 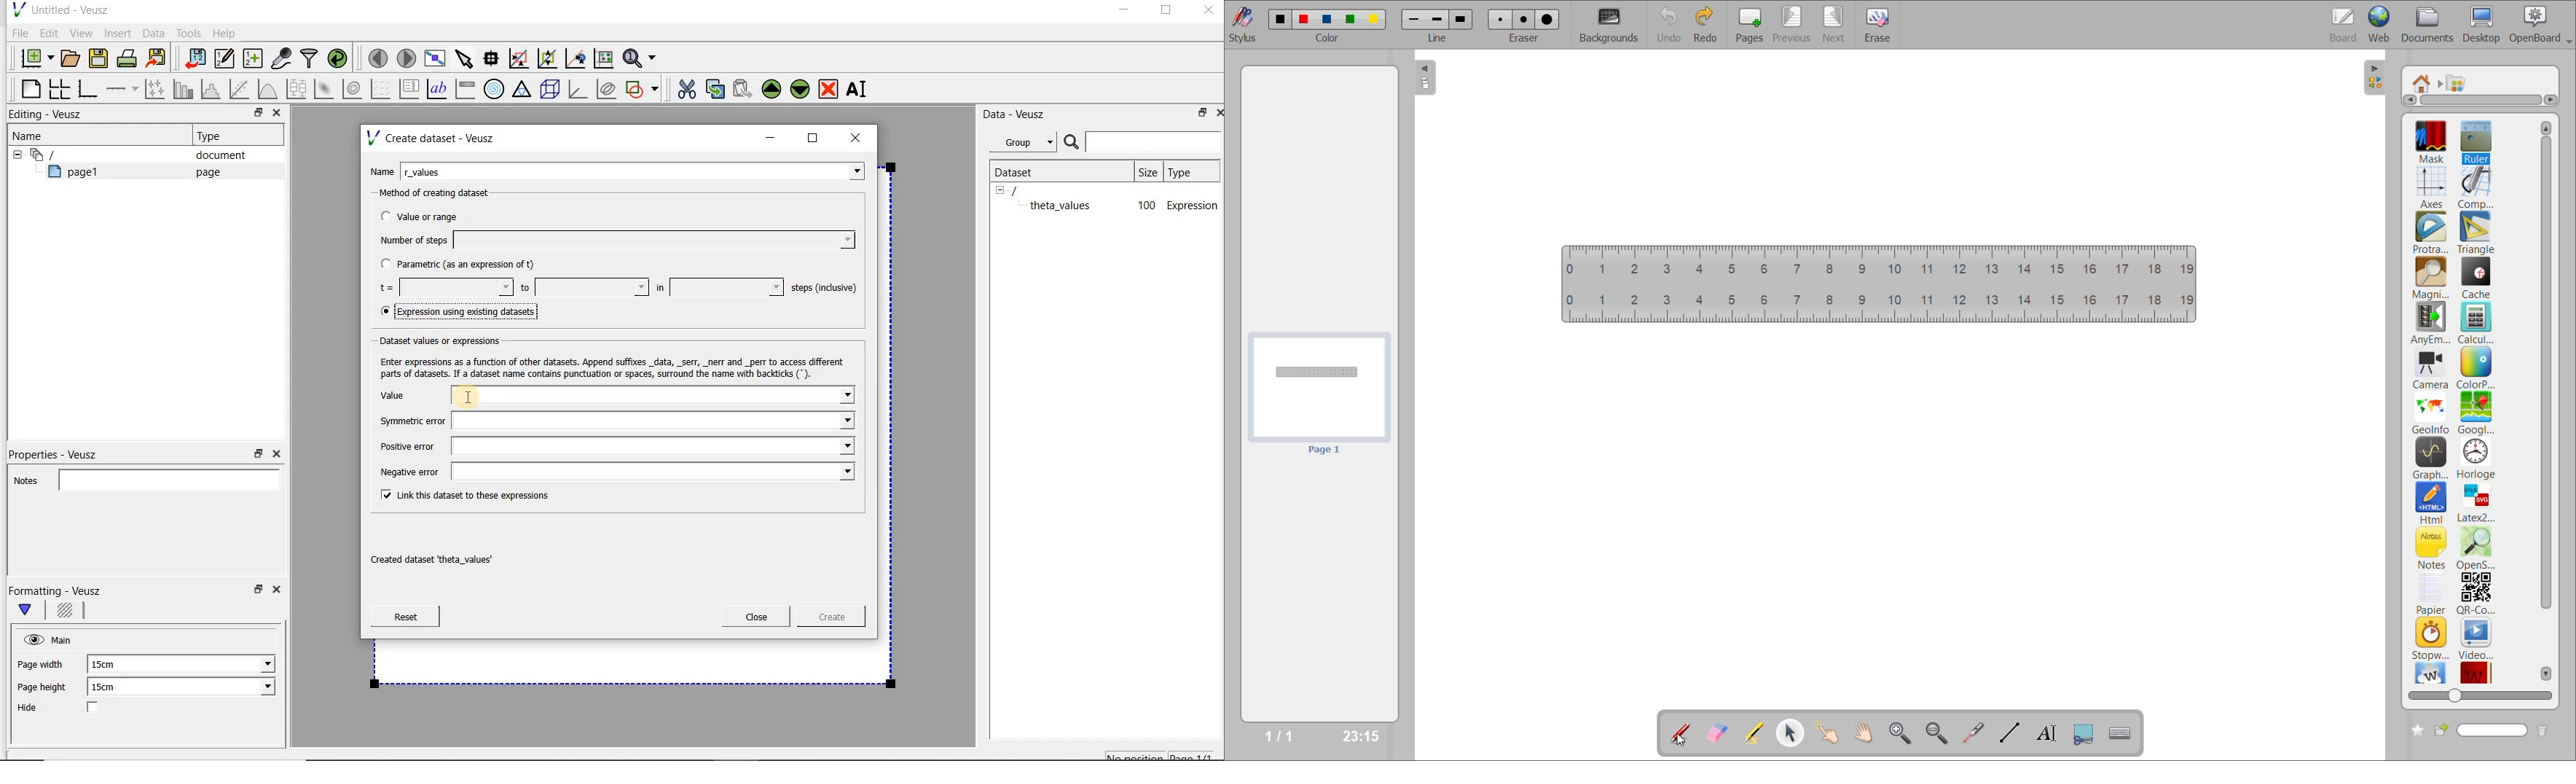 I want to click on Reset, so click(x=405, y=617).